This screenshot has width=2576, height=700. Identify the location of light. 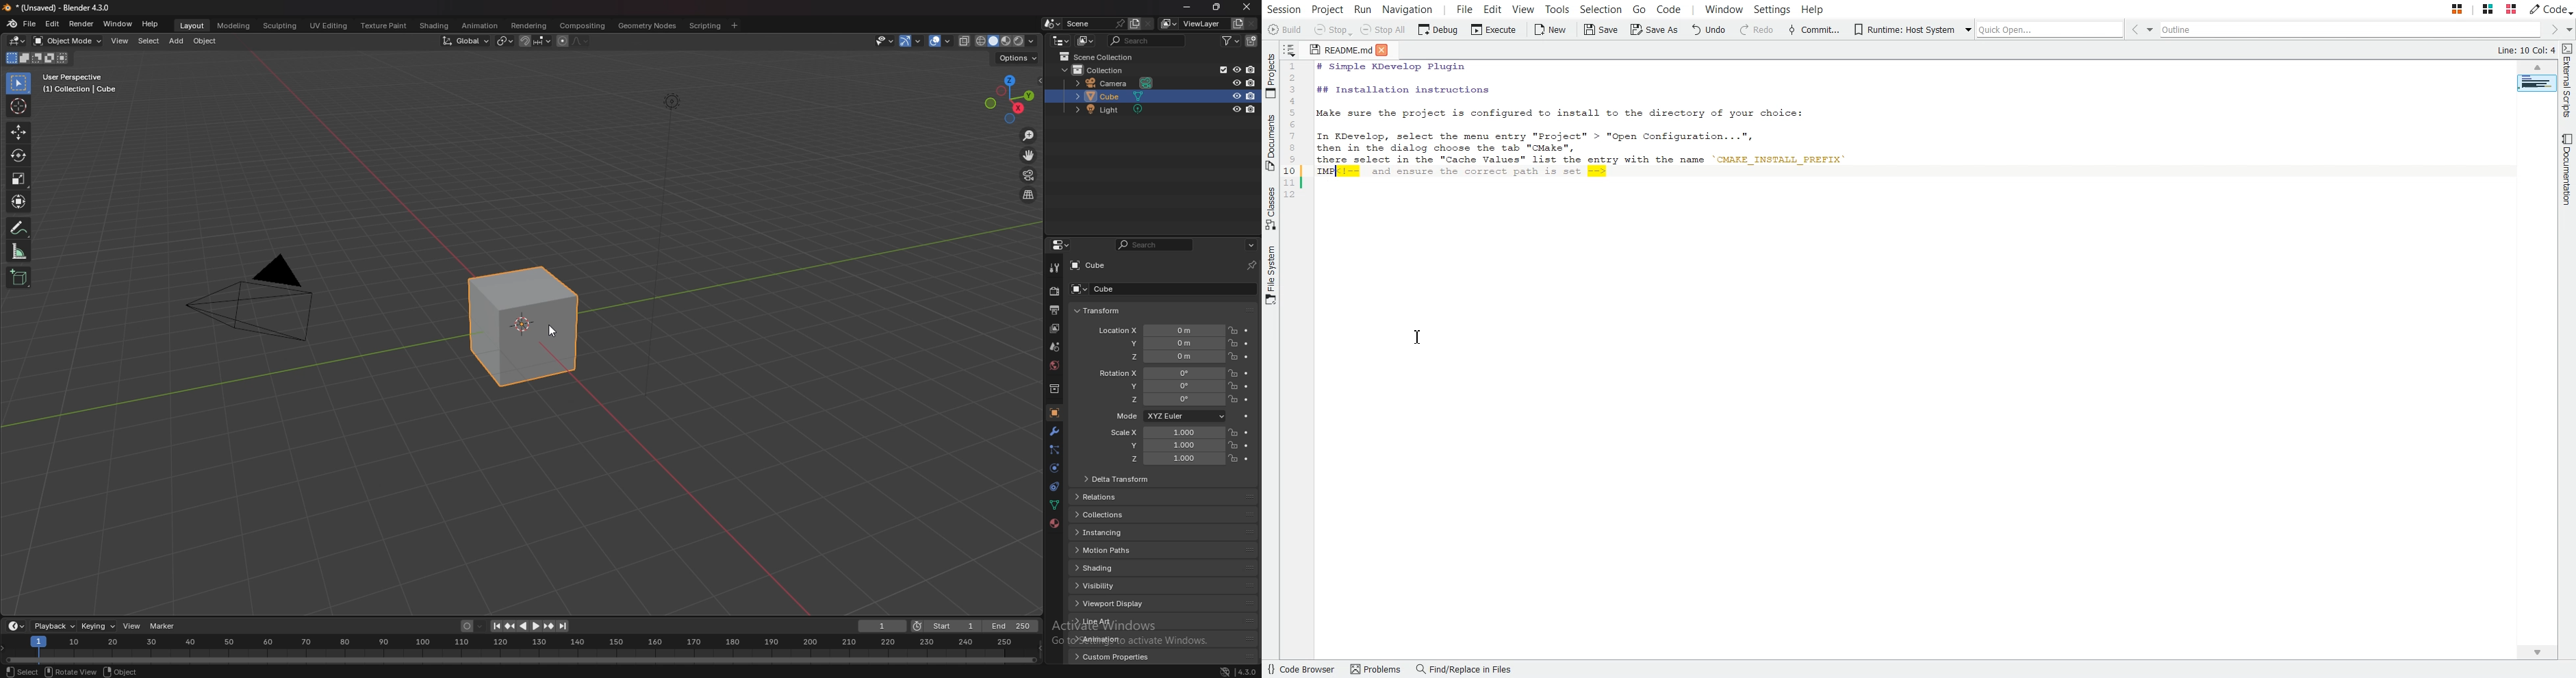
(1120, 109).